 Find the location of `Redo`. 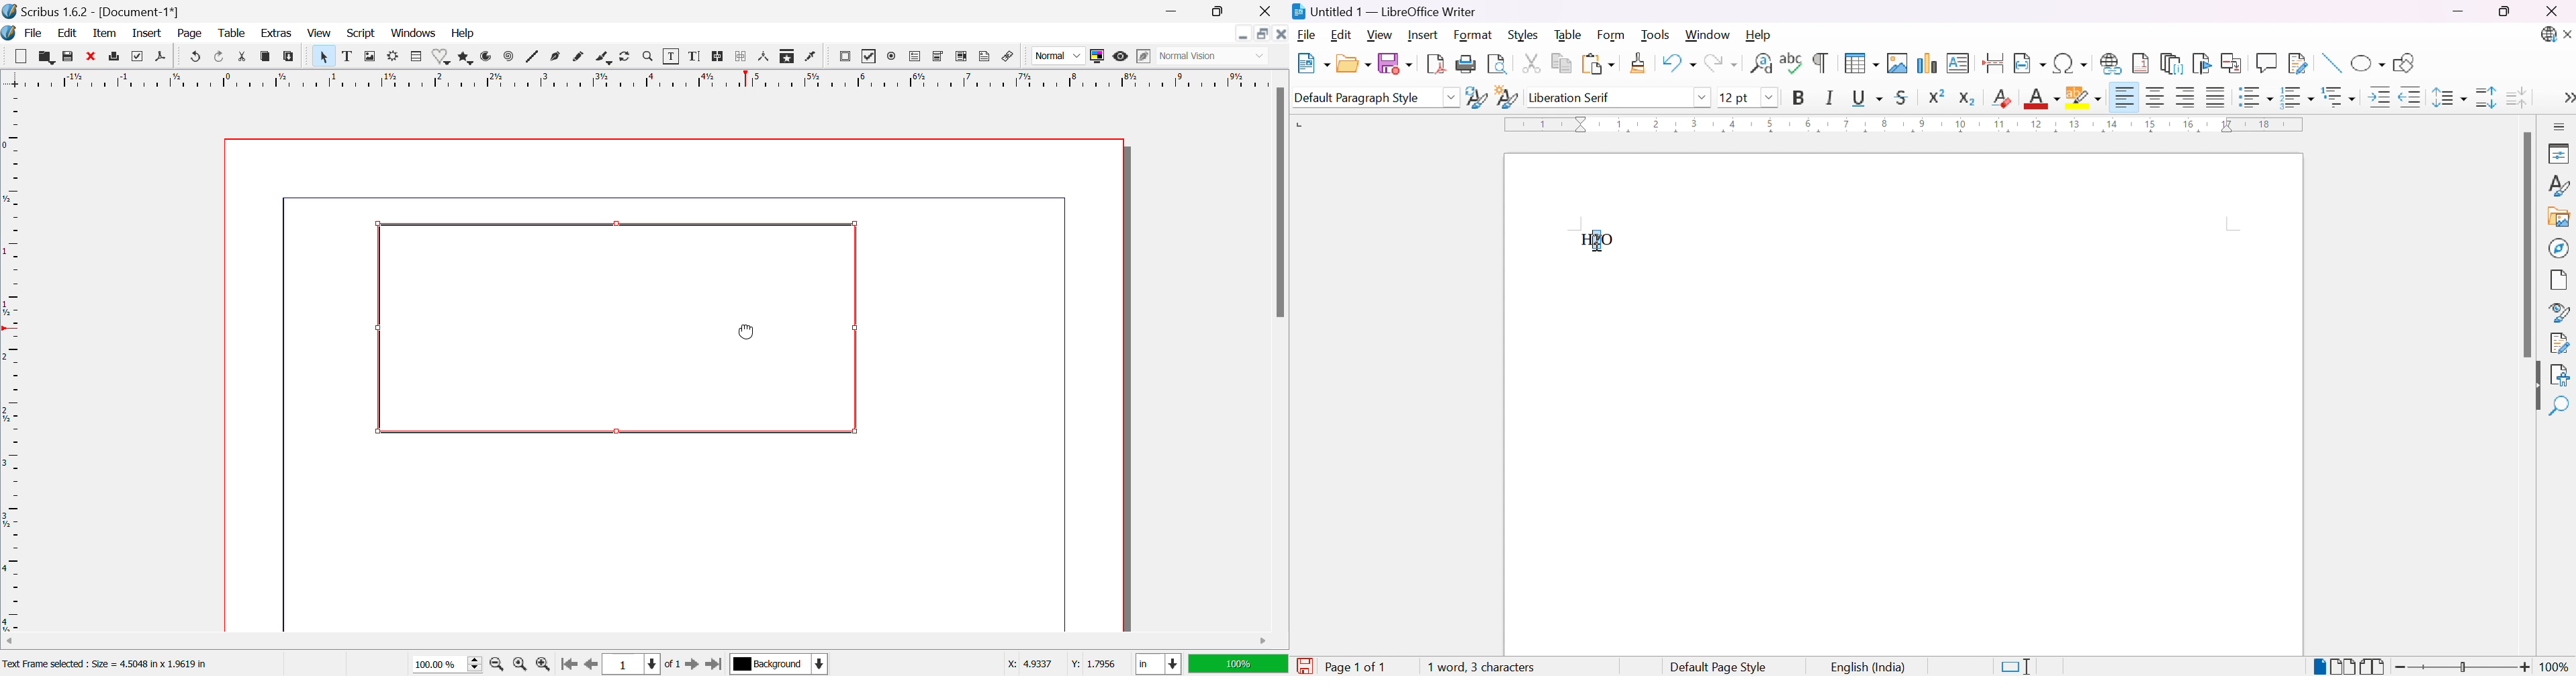

Redo is located at coordinates (219, 58).